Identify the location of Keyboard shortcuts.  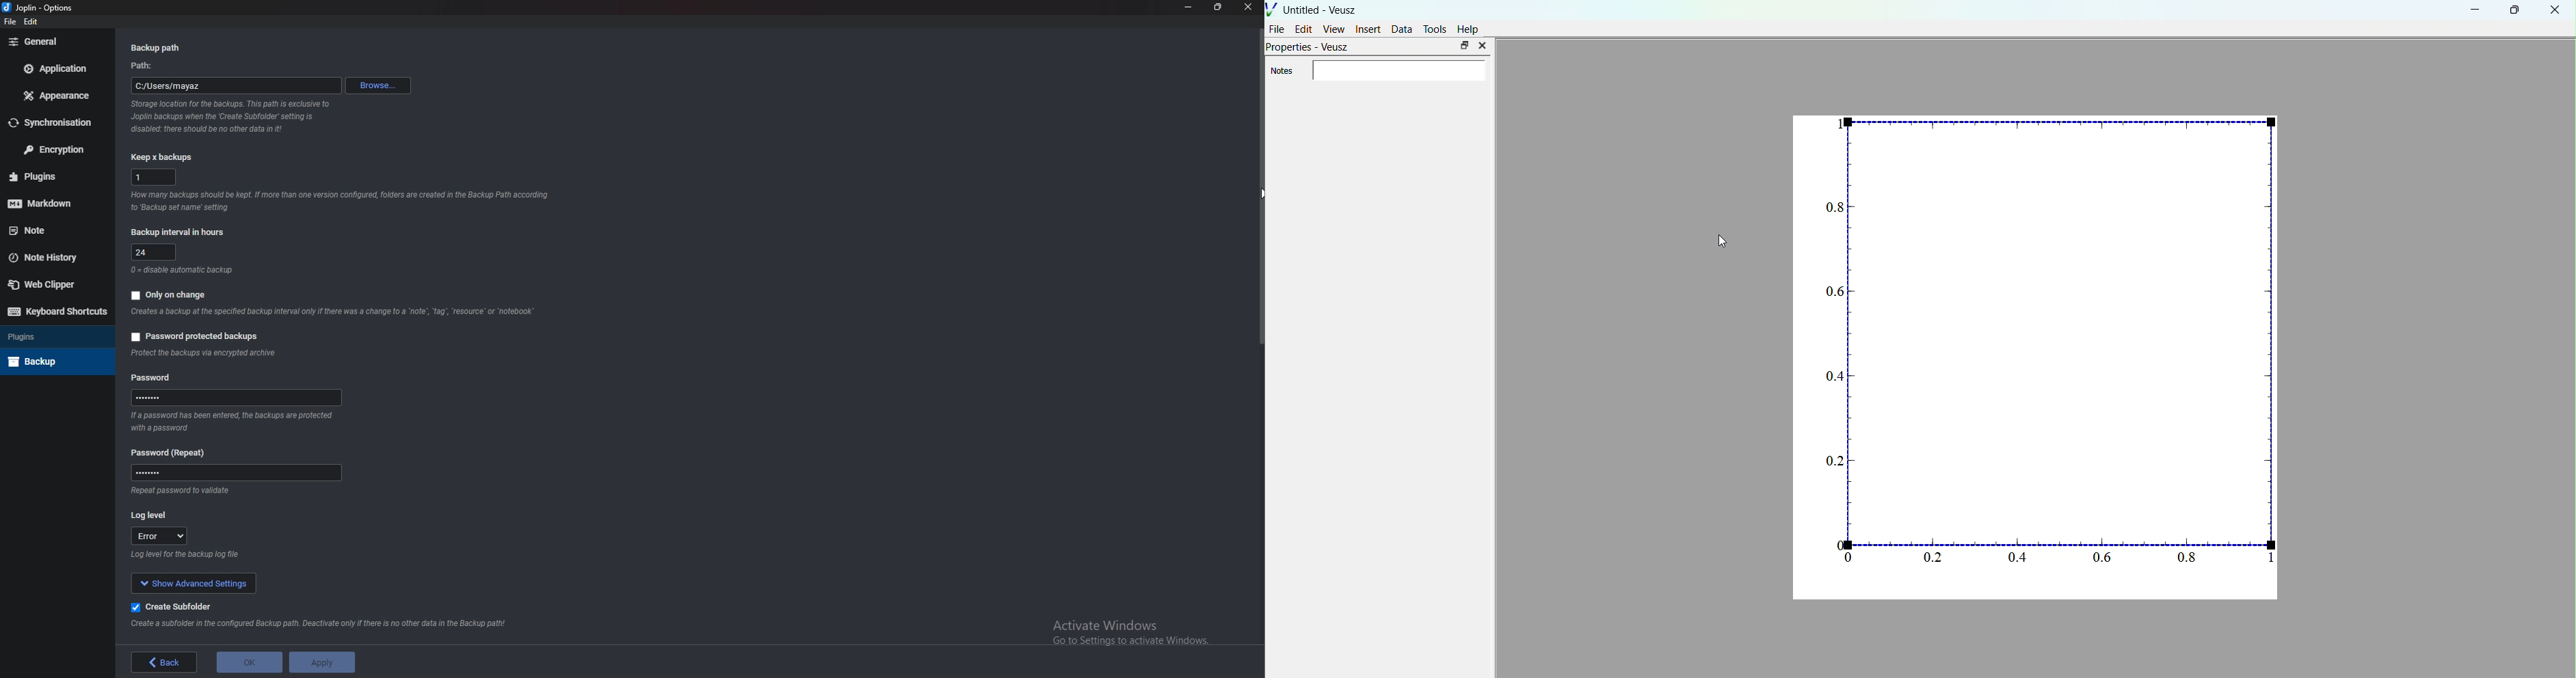
(57, 311).